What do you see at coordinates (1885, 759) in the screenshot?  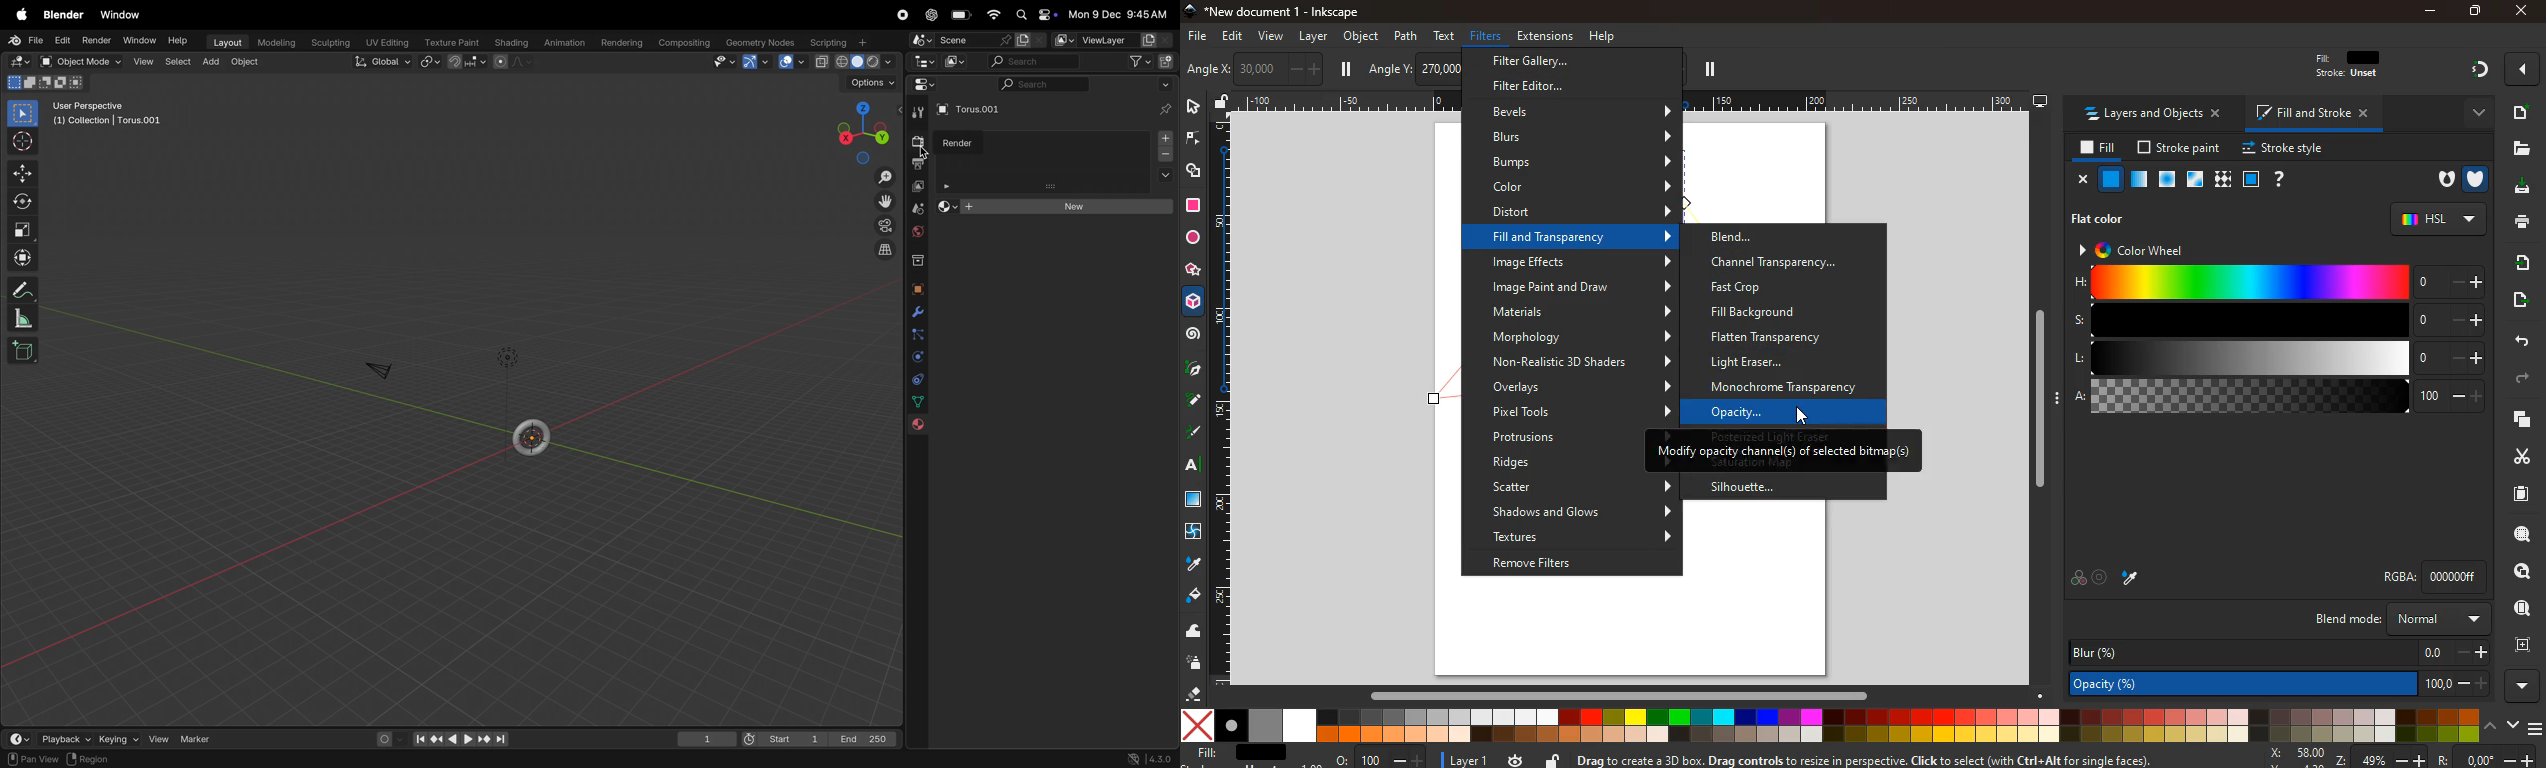 I see `message` at bounding box center [1885, 759].